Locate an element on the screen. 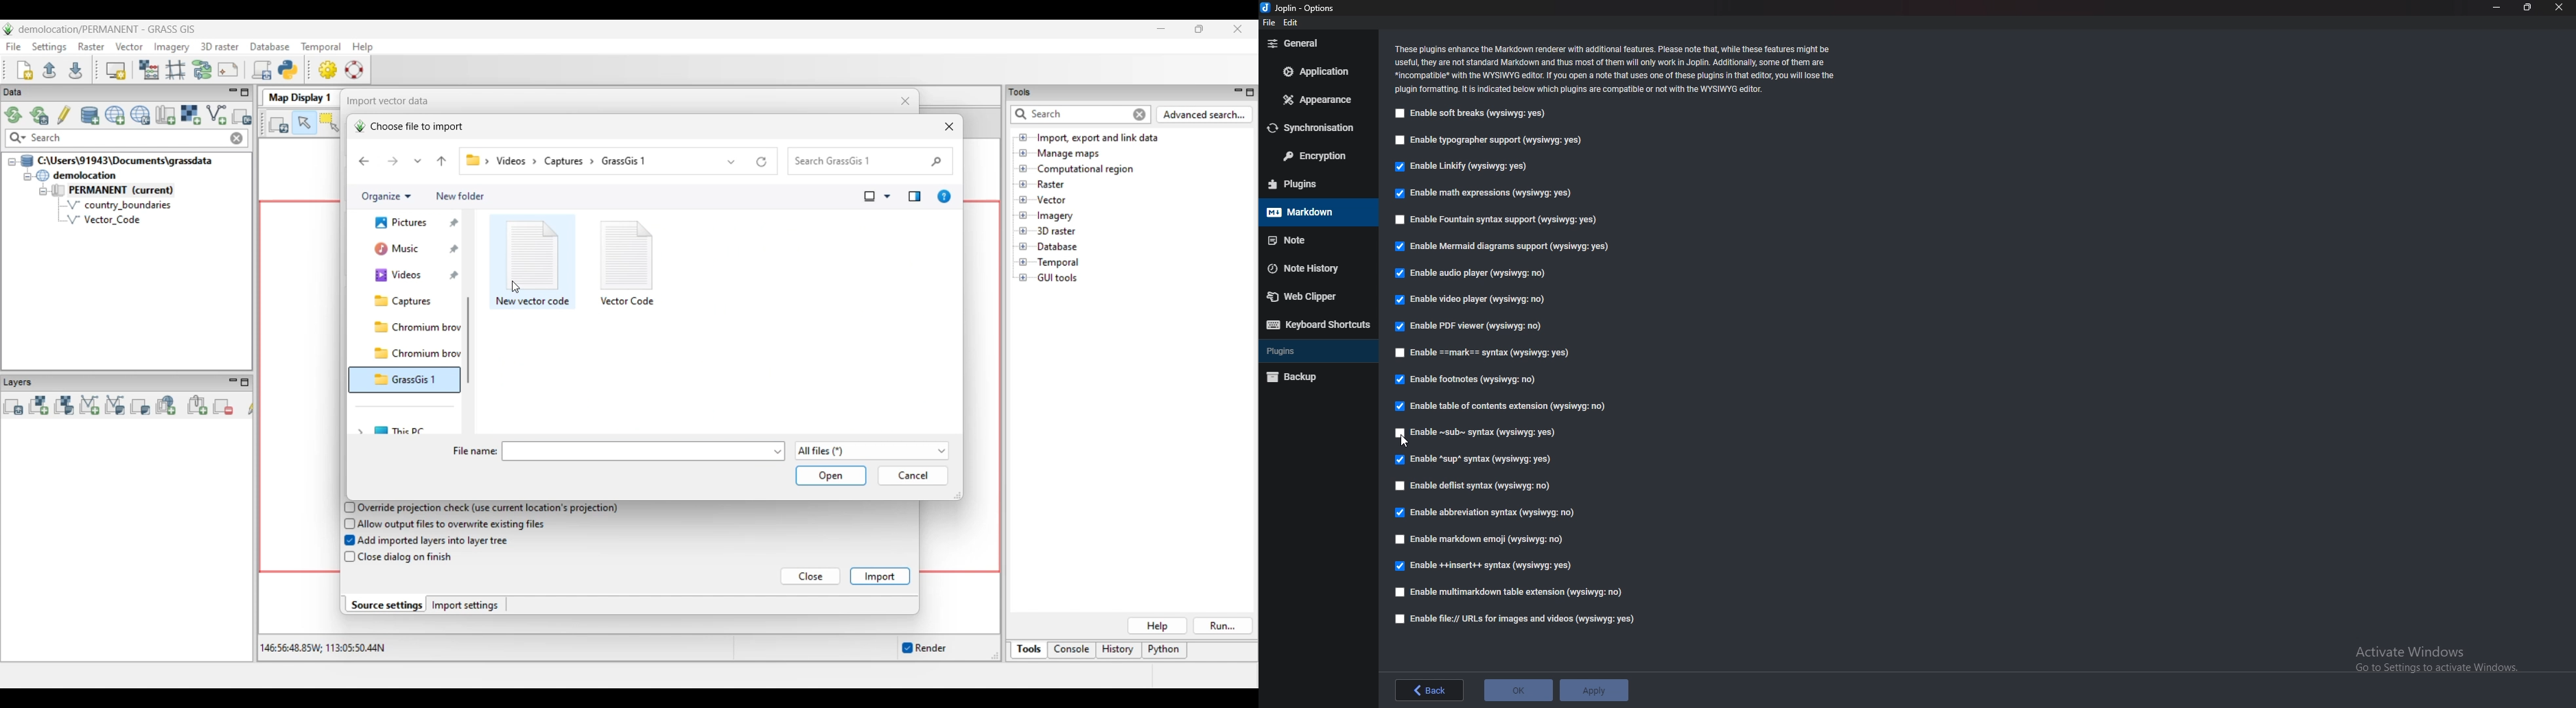  Plugins is located at coordinates (1312, 185).